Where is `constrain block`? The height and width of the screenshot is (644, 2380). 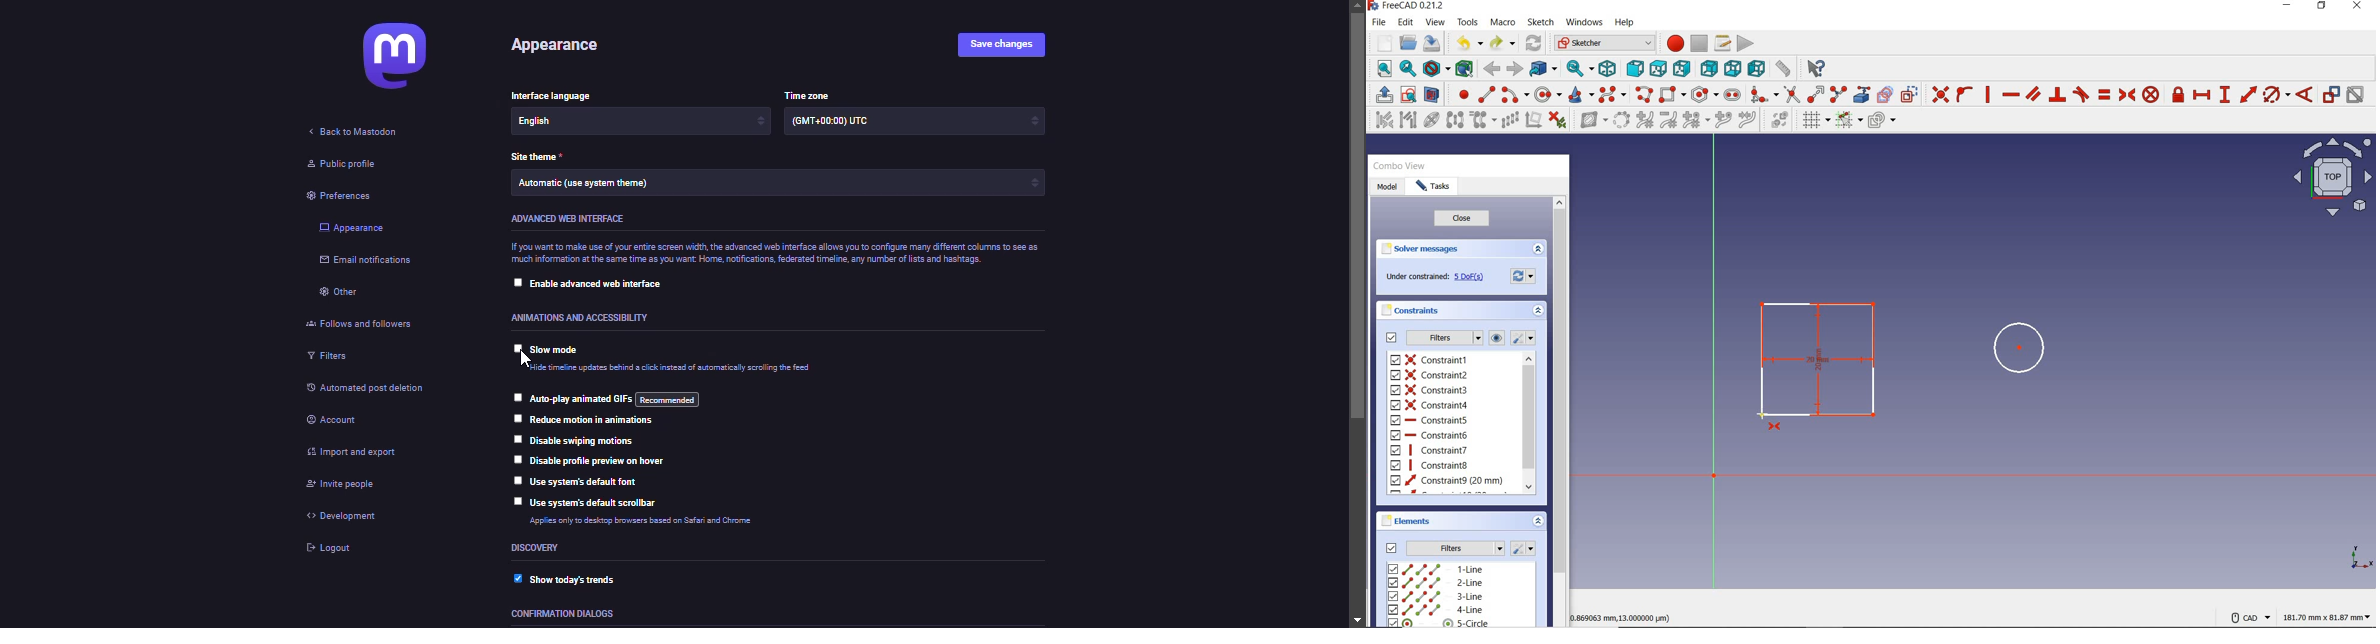 constrain block is located at coordinates (2152, 96).